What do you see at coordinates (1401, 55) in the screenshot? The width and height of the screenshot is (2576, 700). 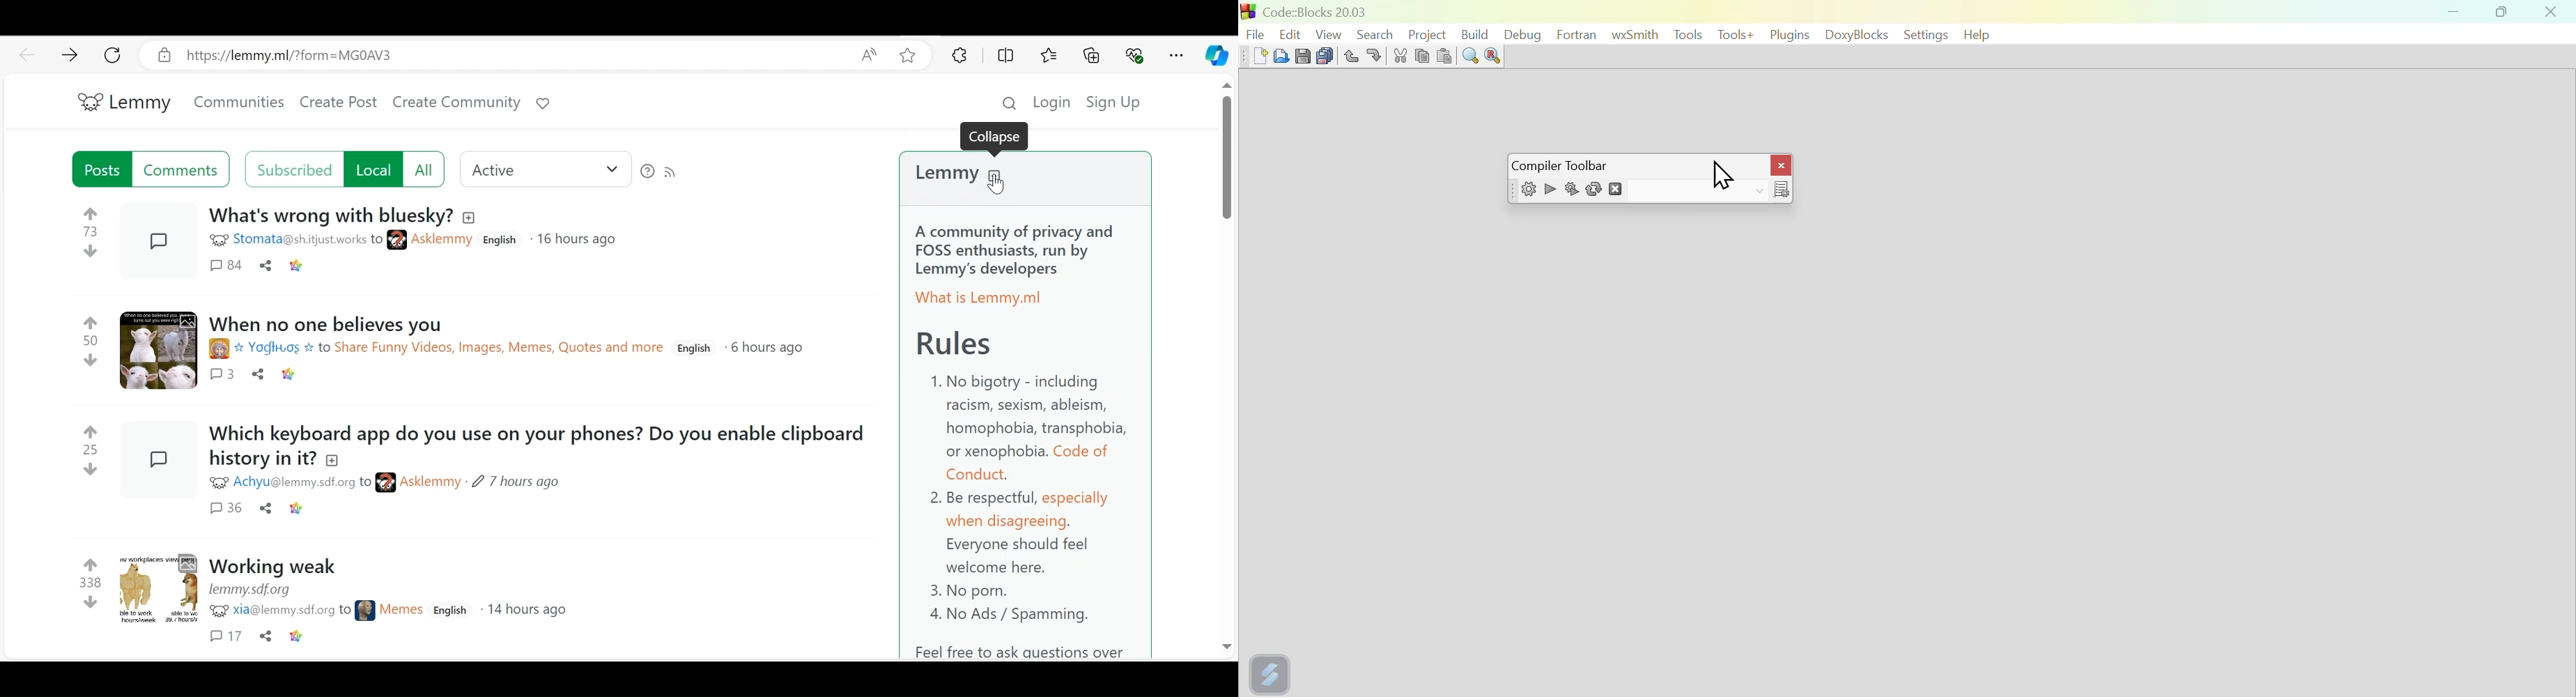 I see `` at bounding box center [1401, 55].